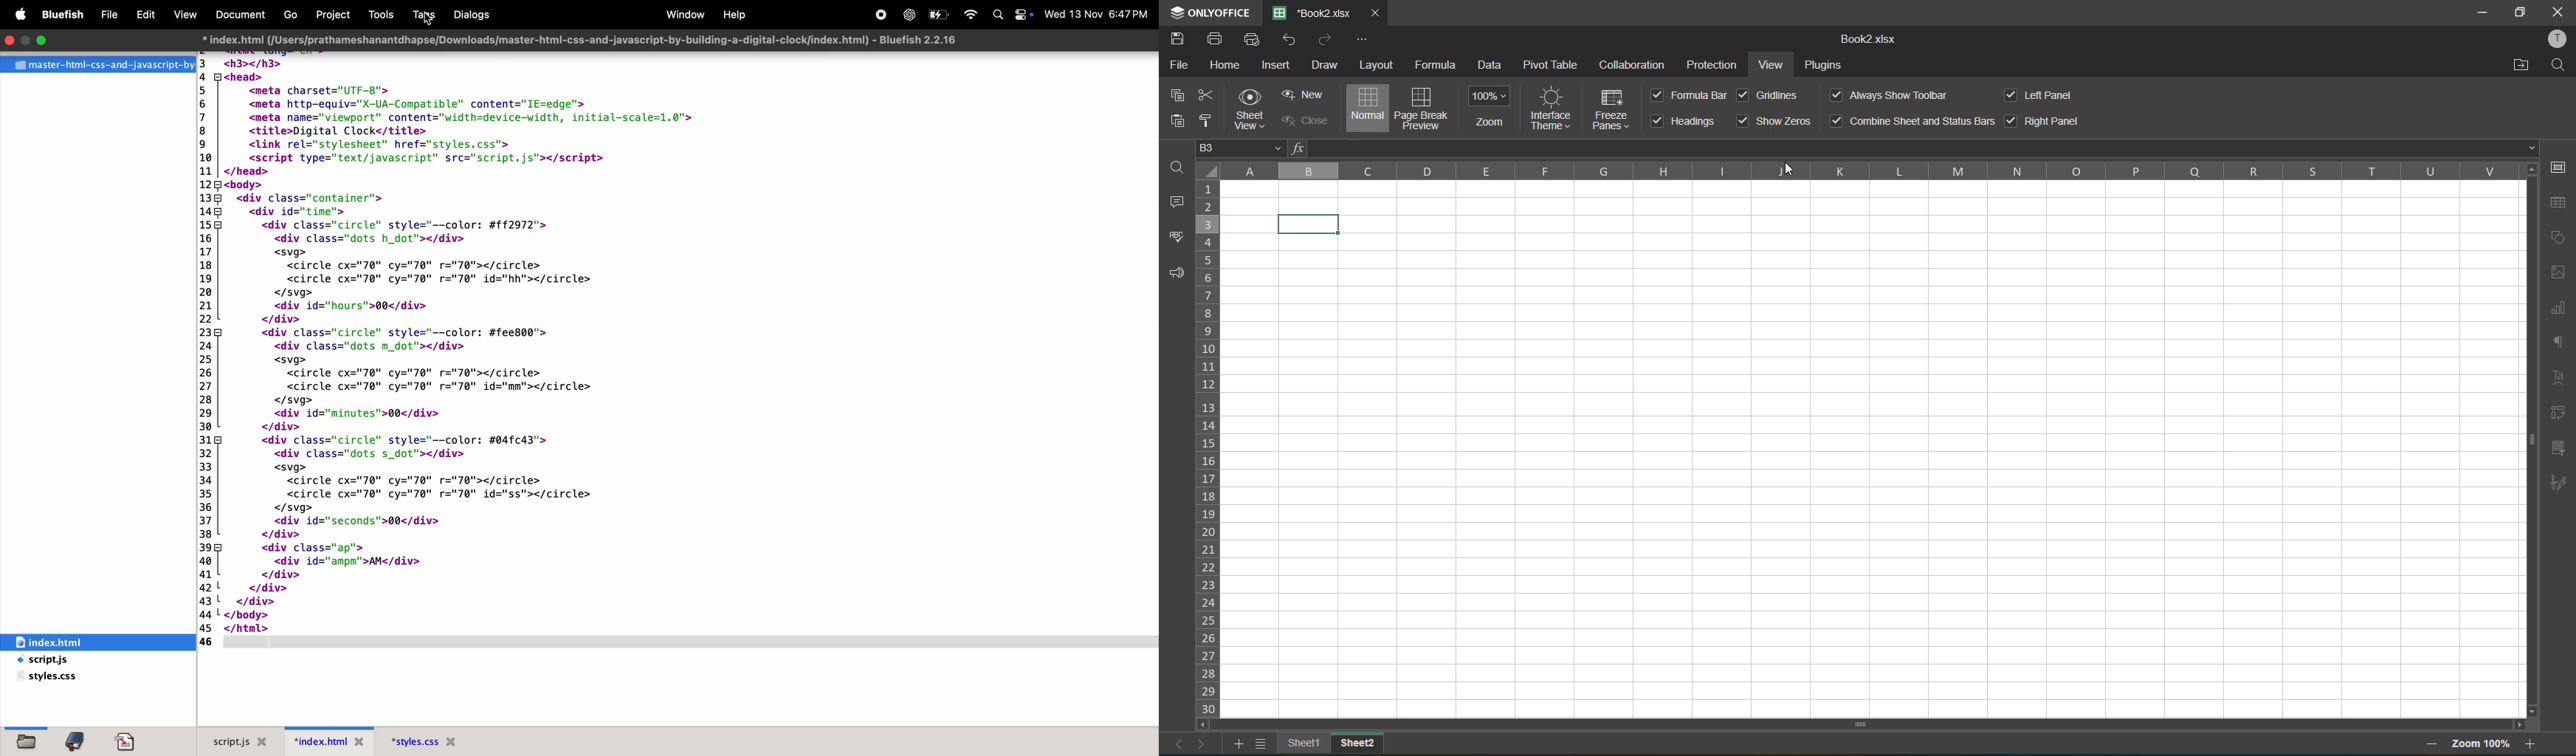 This screenshot has width=2576, height=756. What do you see at coordinates (2557, 204) in the screenshot?
I see `table` at bounding box center [2557, 204].